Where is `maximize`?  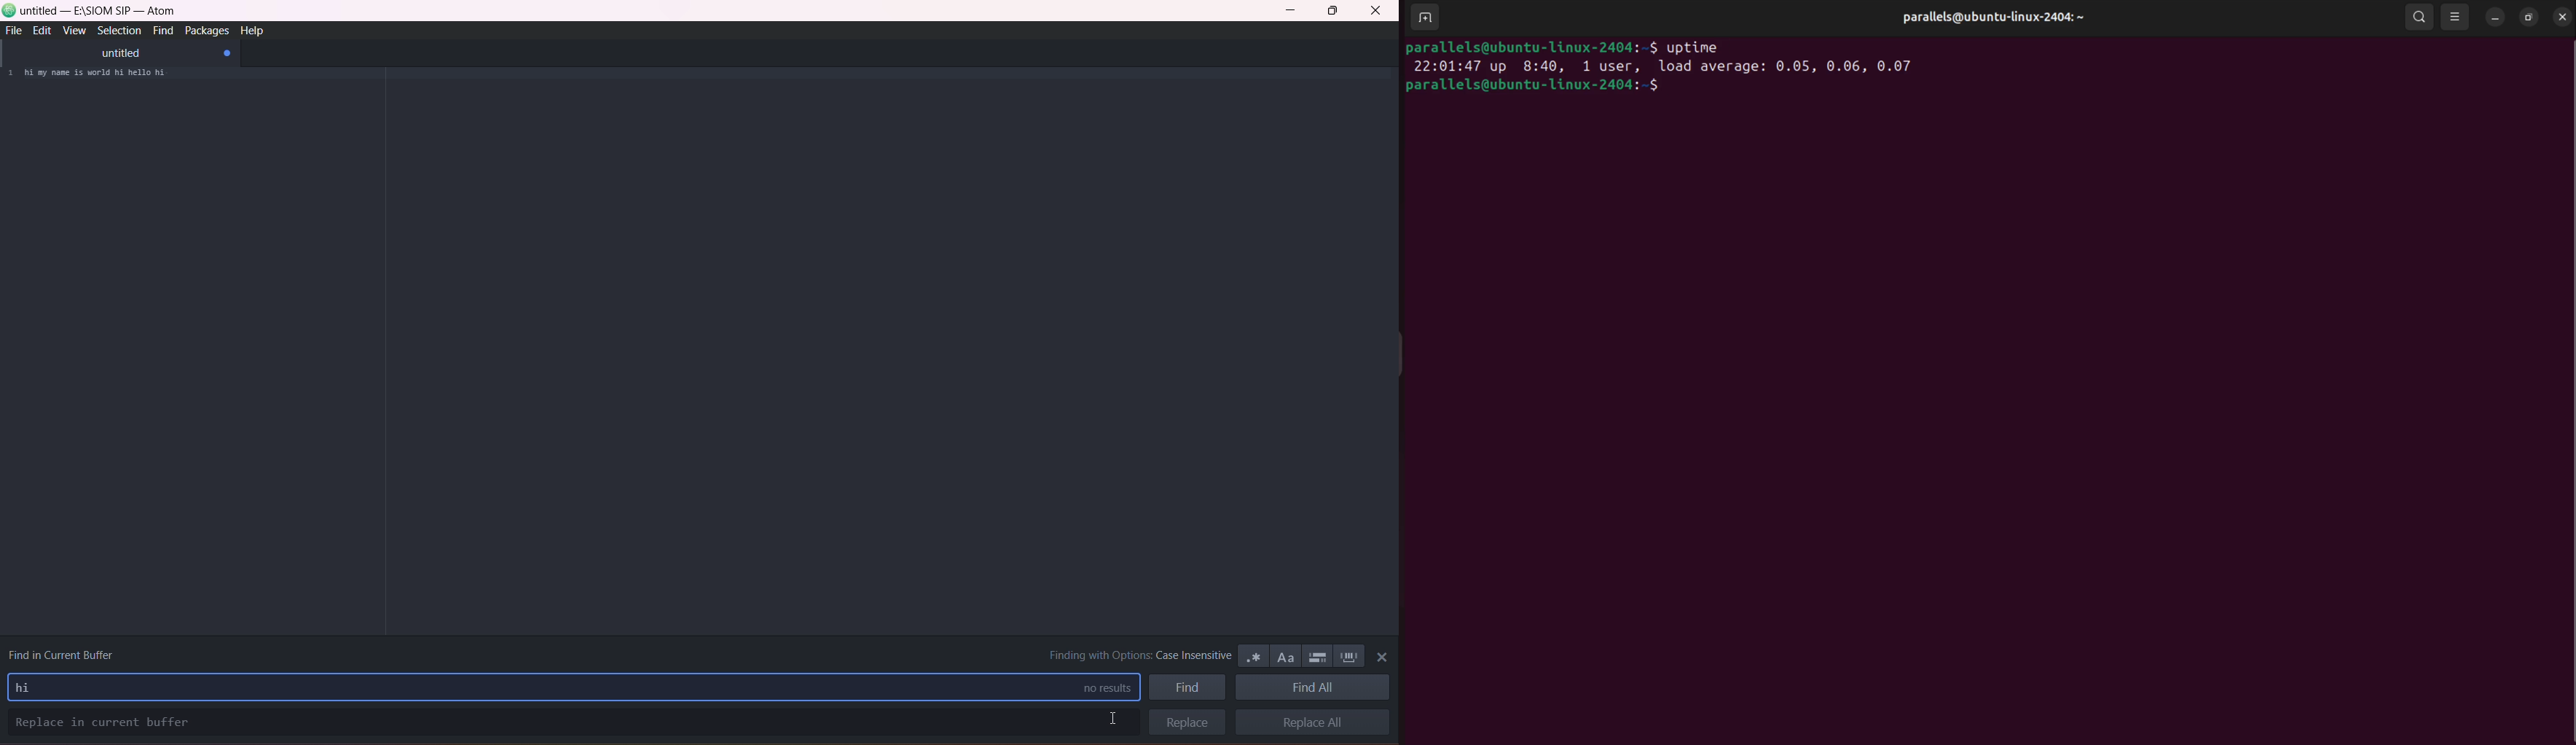 maximize is located at coordinates (1333, 12).